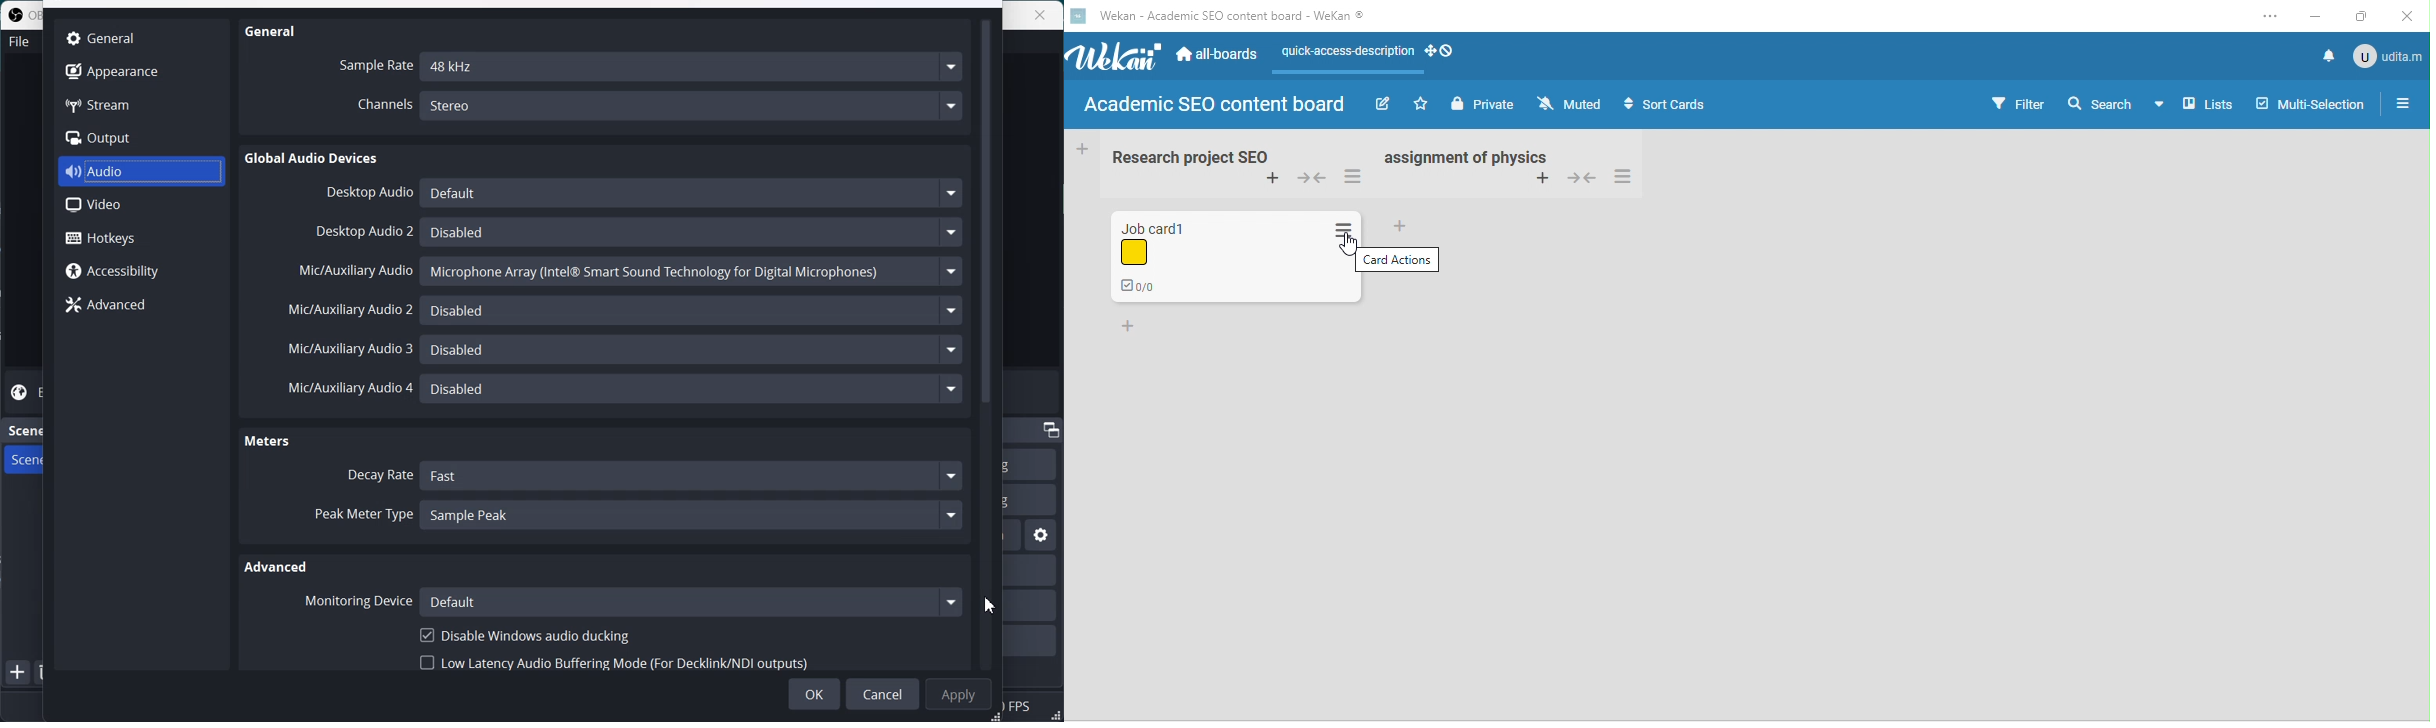  Describe the element at coordinates (693, 517) in the screenshot. I see `Sample Peak` at that location.